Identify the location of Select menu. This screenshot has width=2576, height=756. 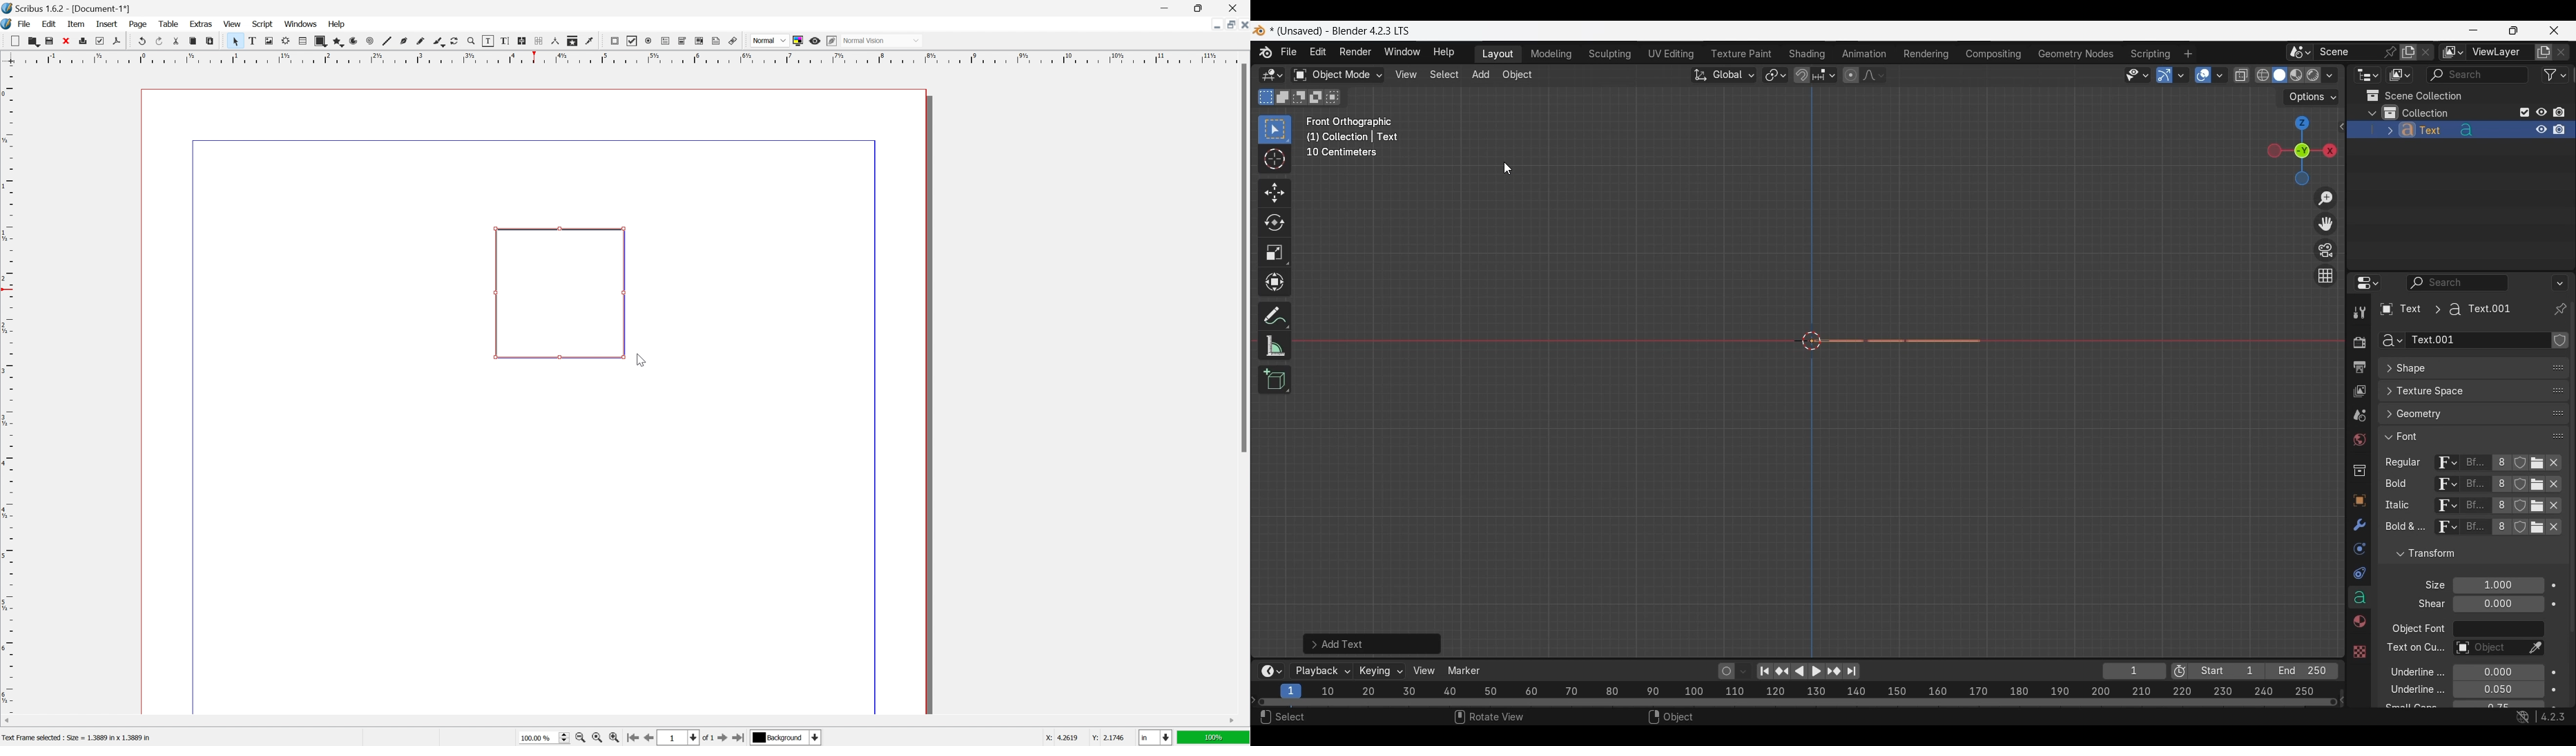
(1444, 75).